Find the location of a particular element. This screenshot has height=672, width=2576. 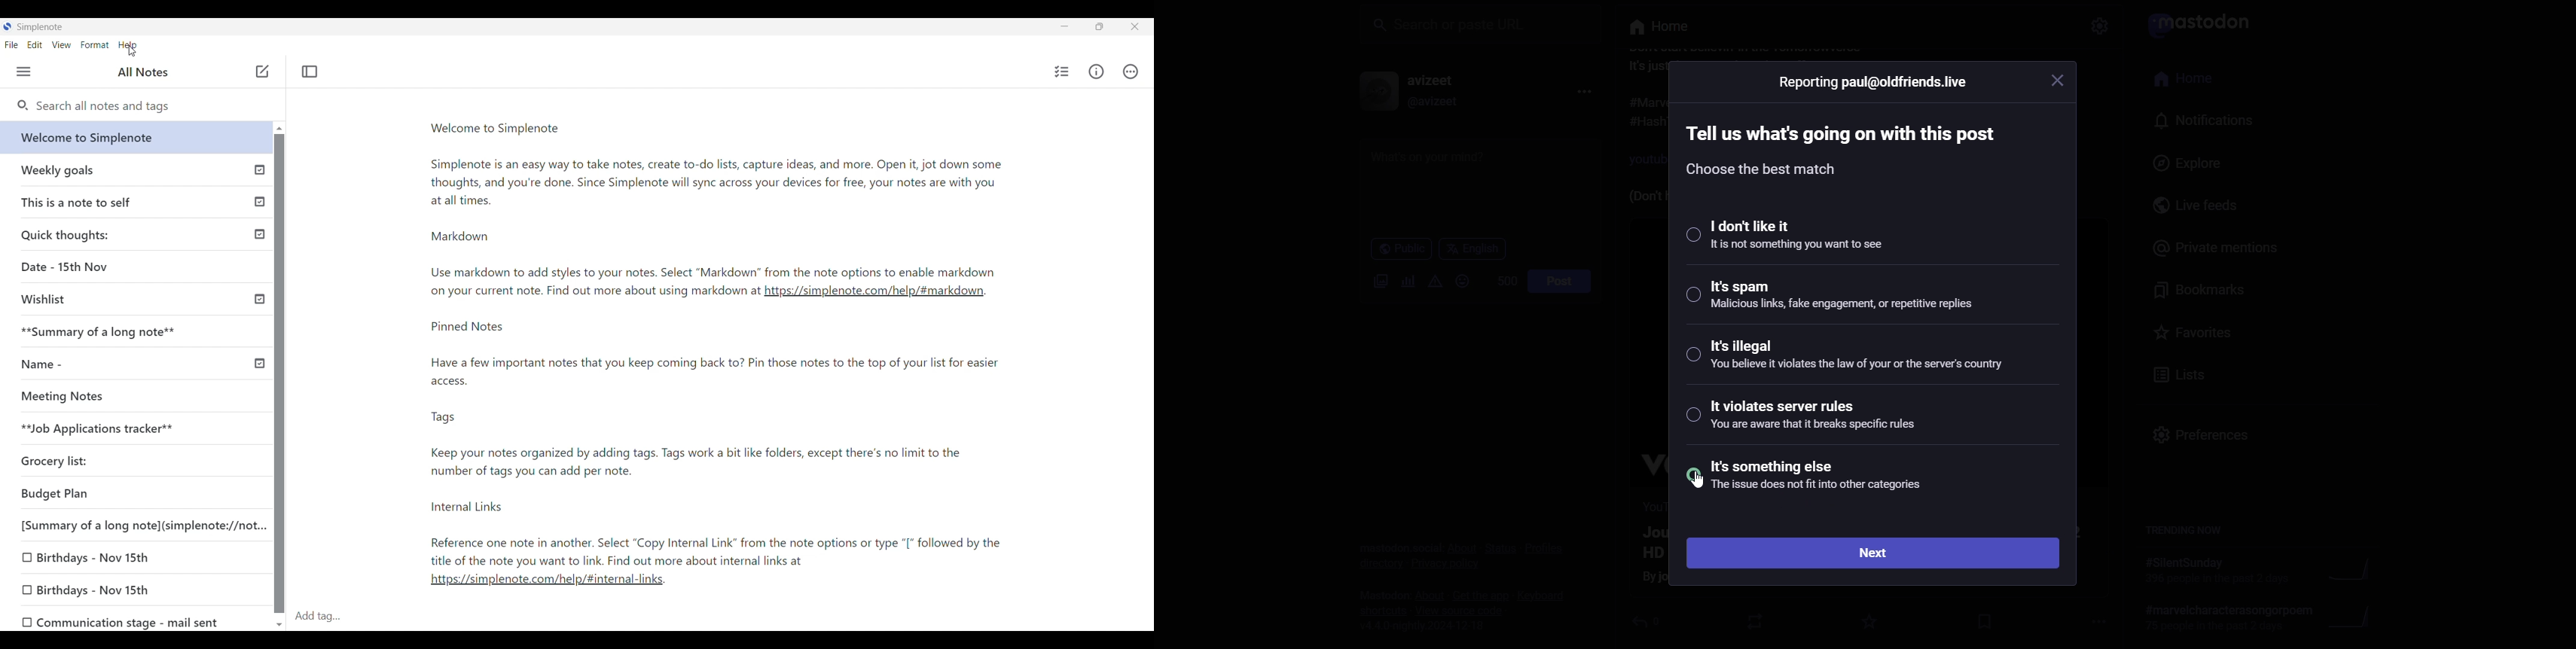

live feeds is located at coordinates (2200, 207).